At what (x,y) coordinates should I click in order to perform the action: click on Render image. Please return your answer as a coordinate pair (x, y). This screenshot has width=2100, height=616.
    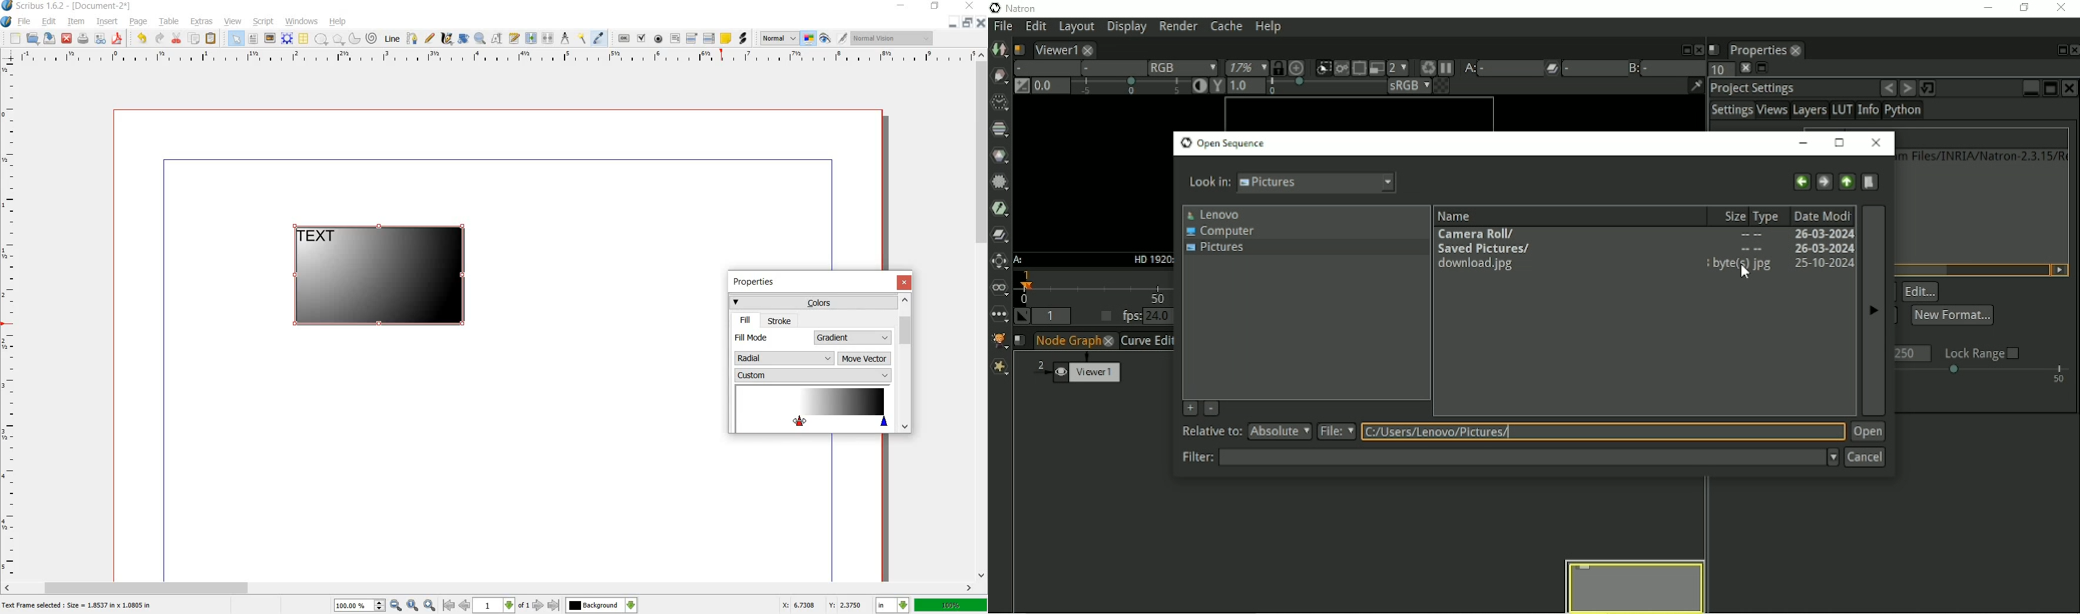
    Looking at the image, I should click on (1341, 69).